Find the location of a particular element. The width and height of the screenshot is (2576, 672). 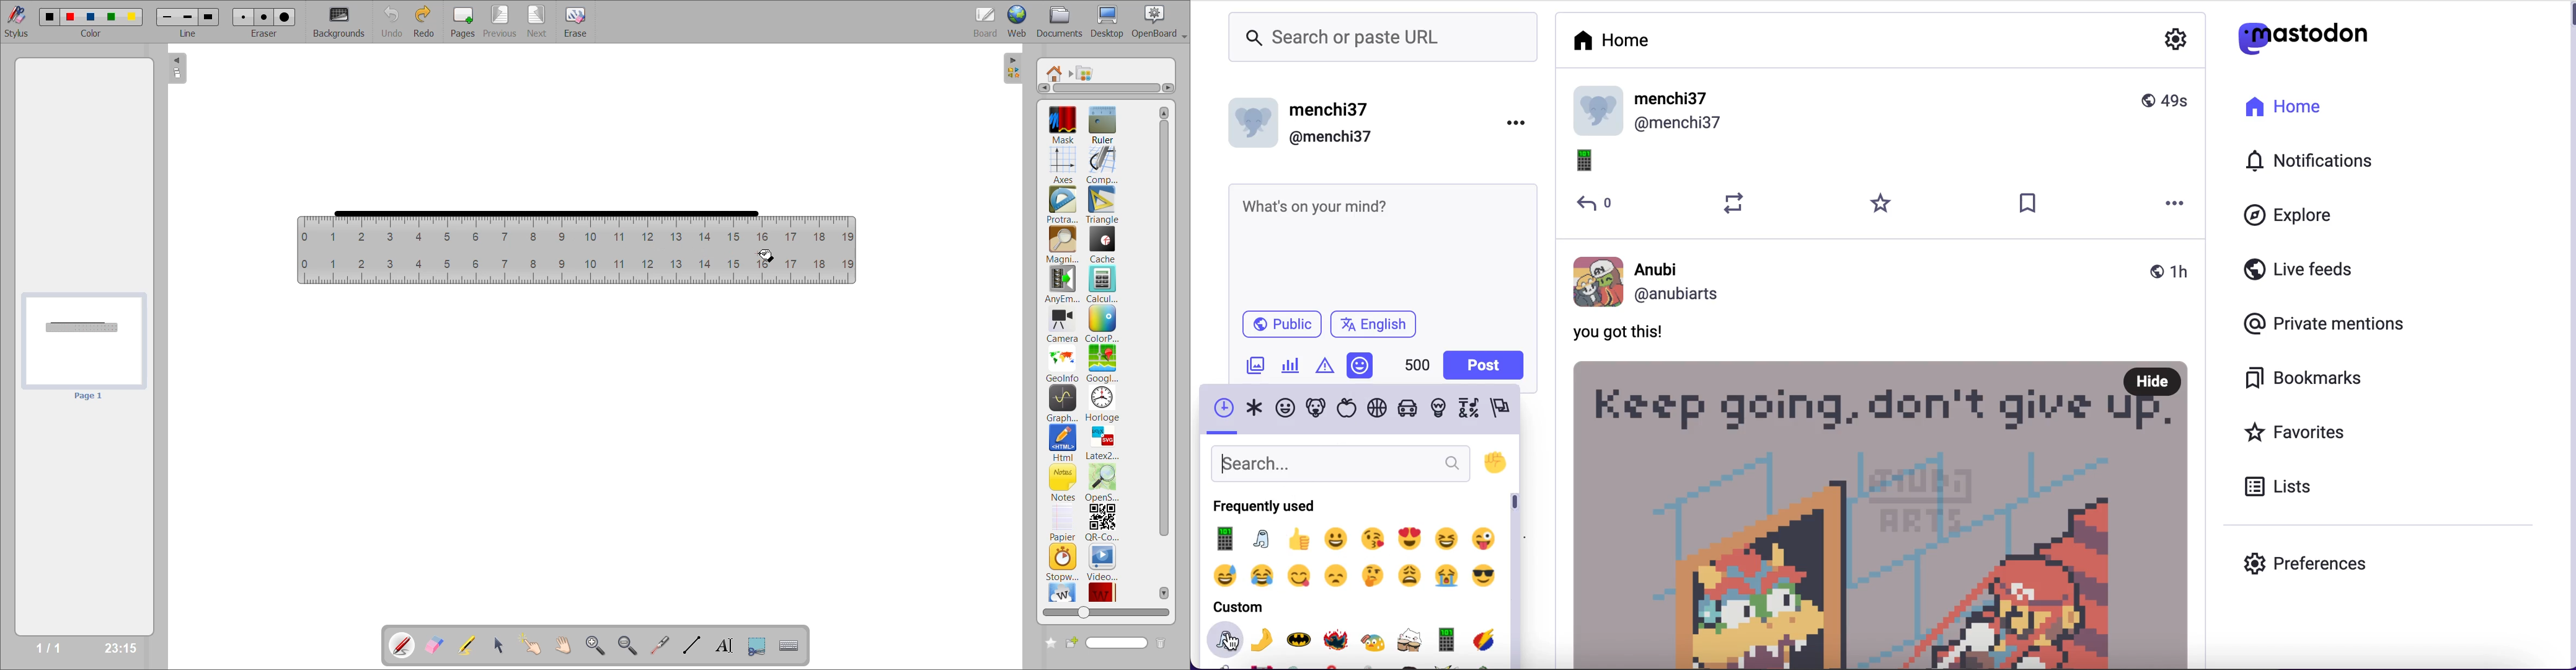

googlemaps is located at coordinates (1101, 364).